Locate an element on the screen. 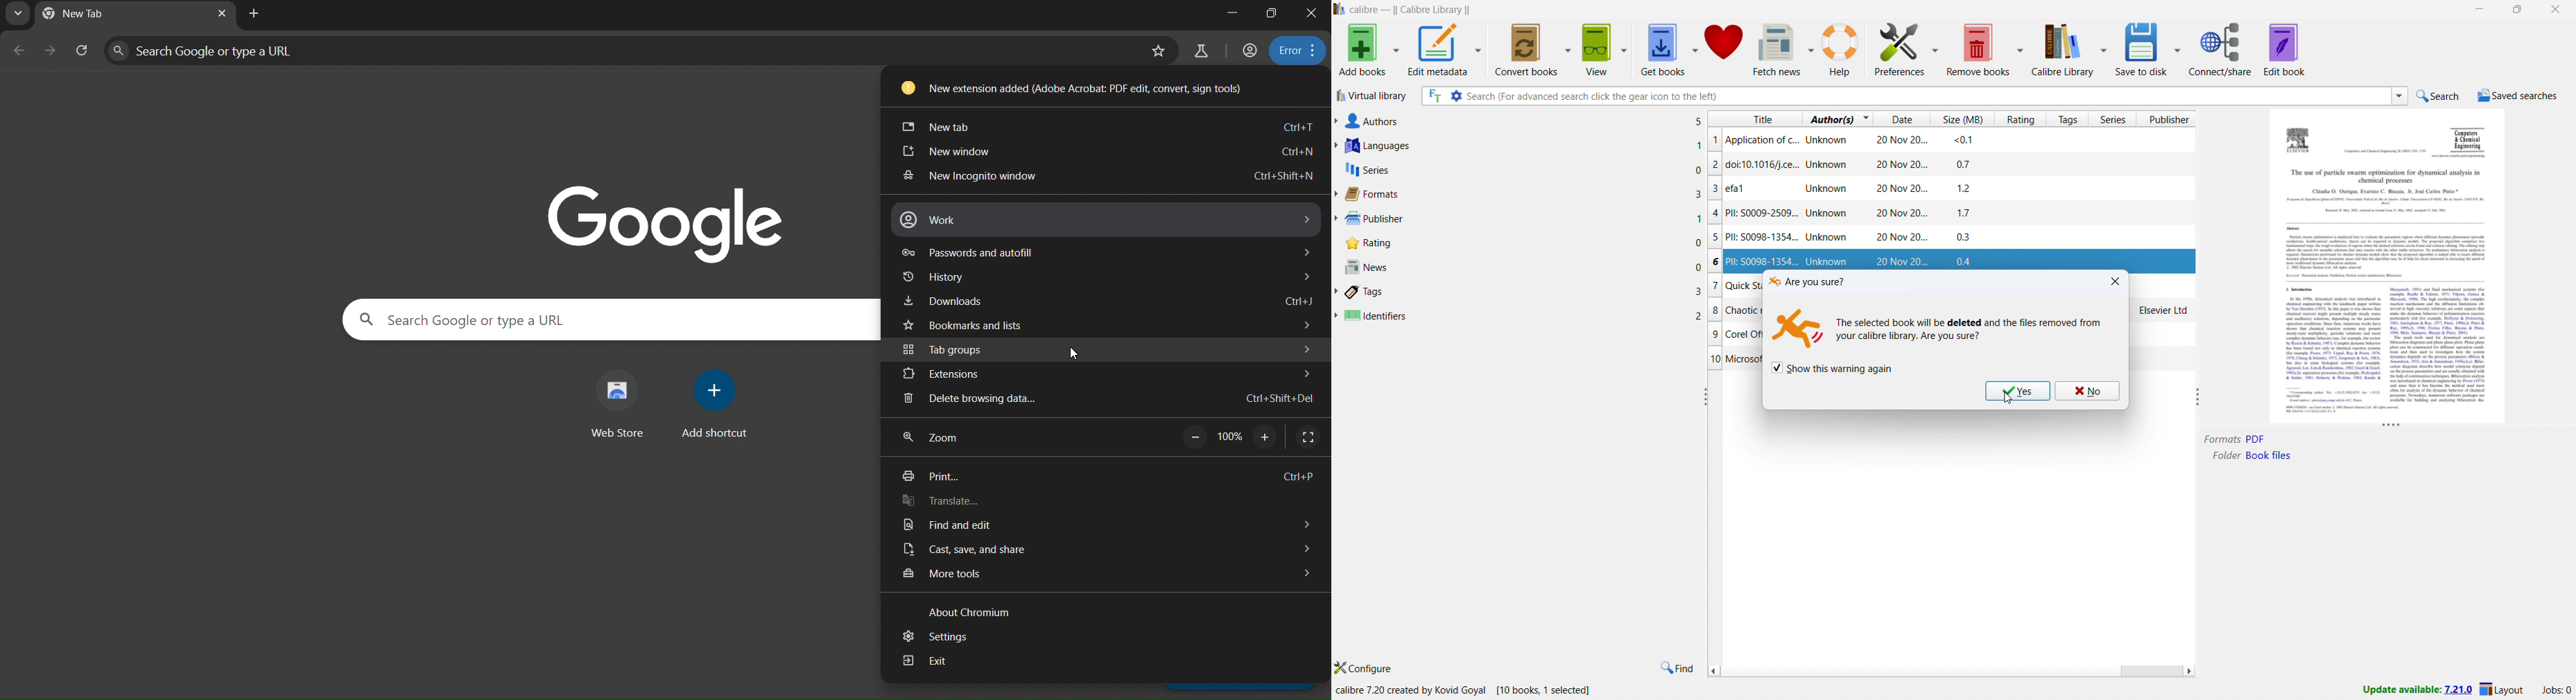 The image size is (2576, 700). series is located at coordinates (1523, 169).